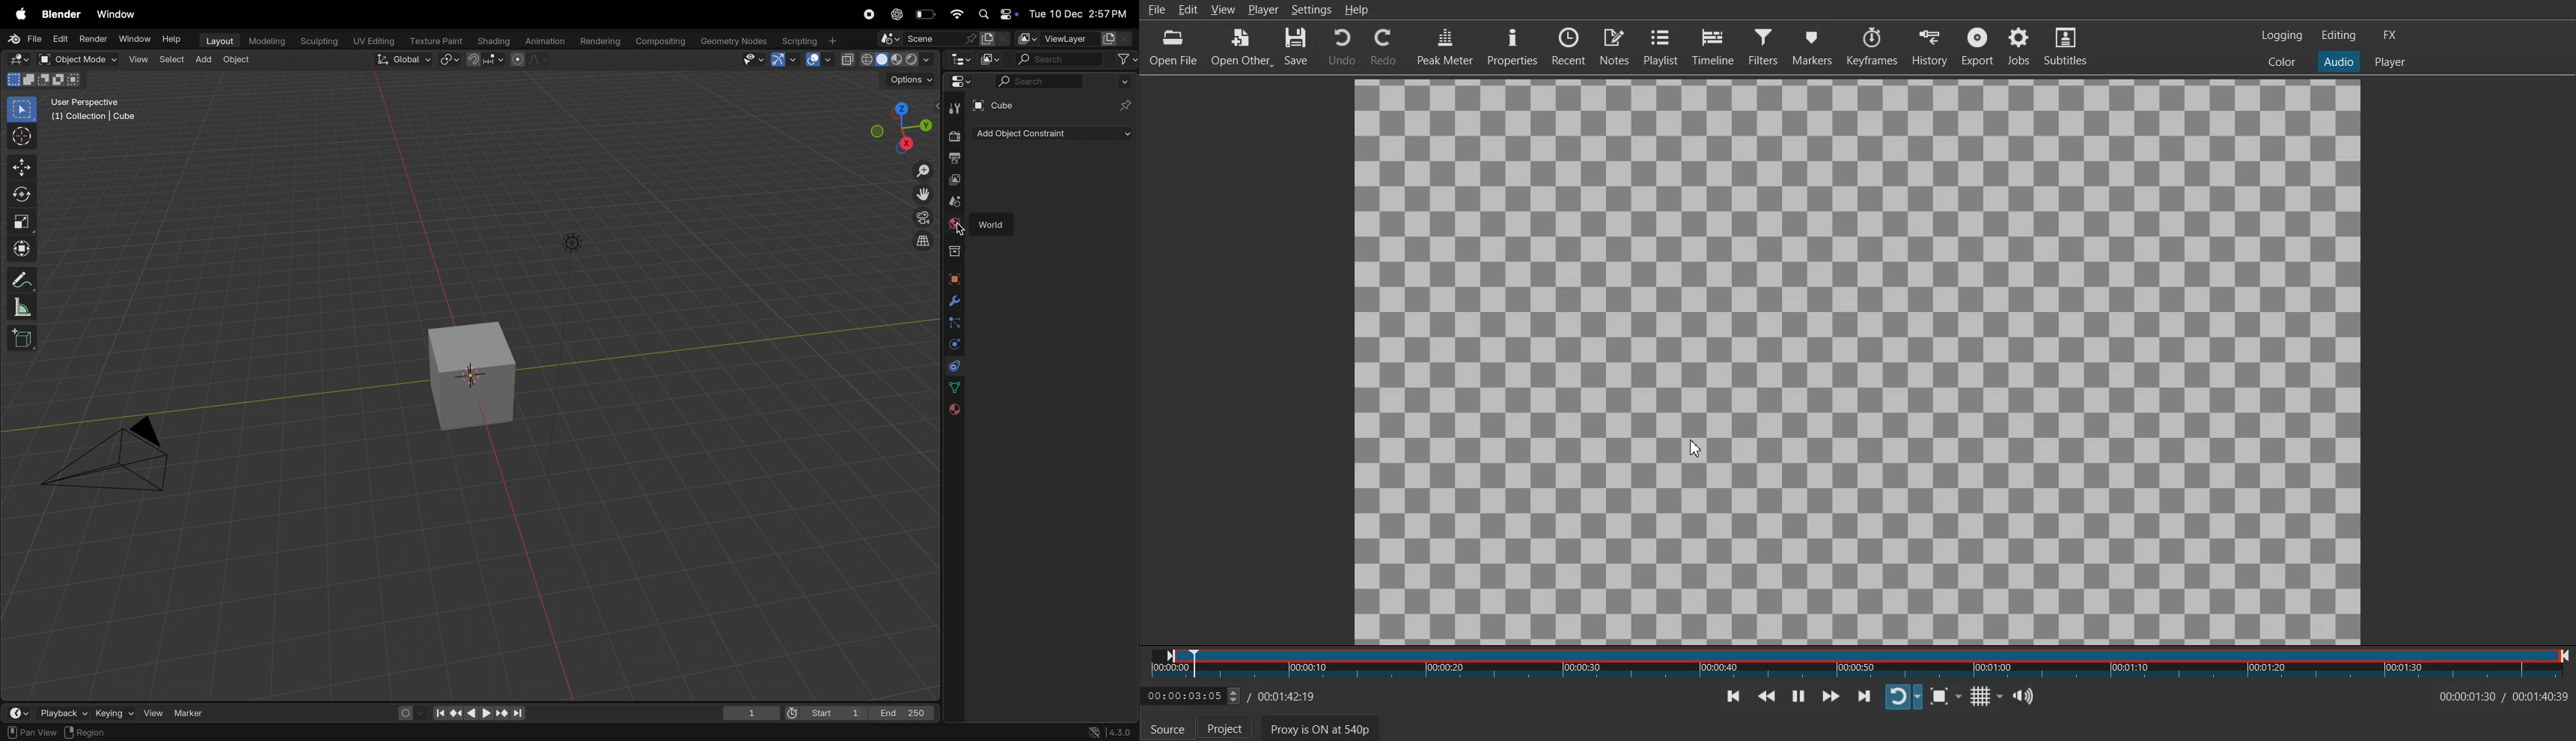 The width and height of the screenshot is (2576, 756). What do you see at coordinates (1123, 104) in the screenshot?
I see `pin` at bounding box center [1123, 104].